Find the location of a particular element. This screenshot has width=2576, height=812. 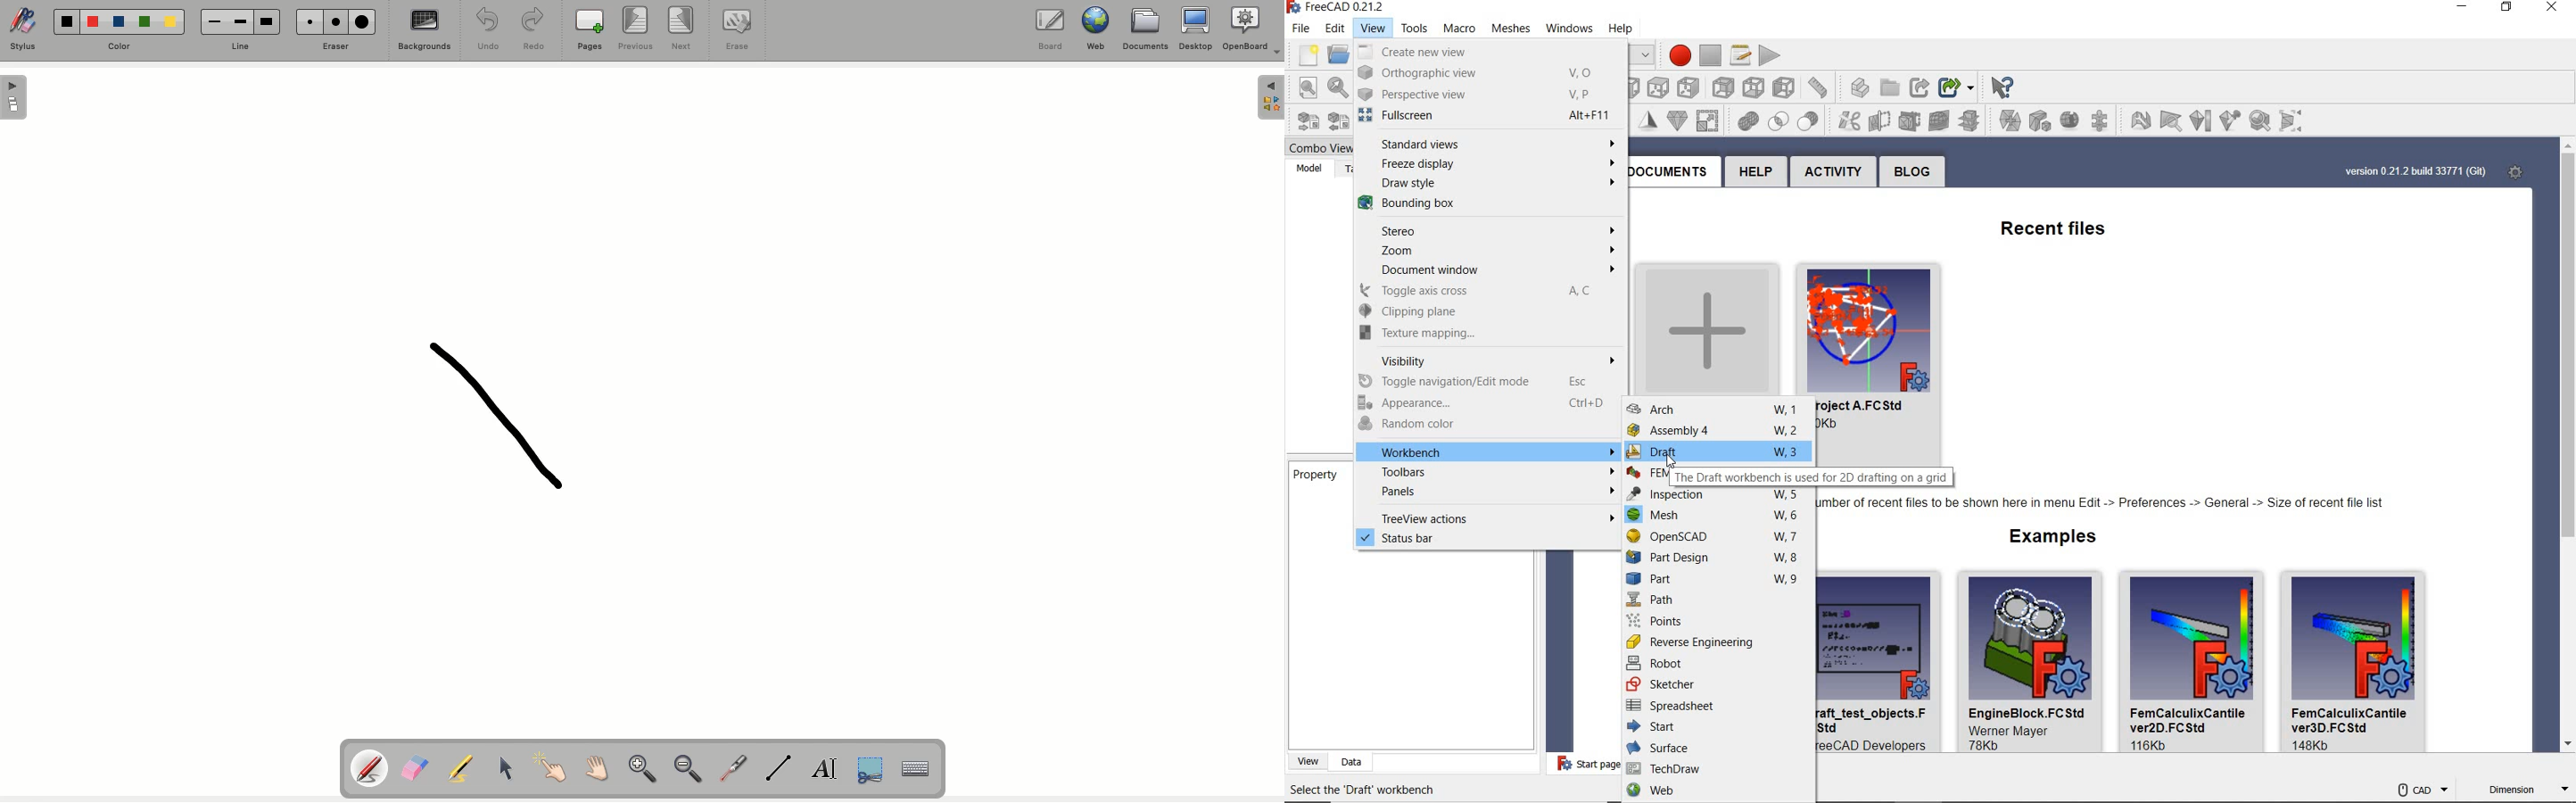

restore down is located at coordinates (1644, 55).